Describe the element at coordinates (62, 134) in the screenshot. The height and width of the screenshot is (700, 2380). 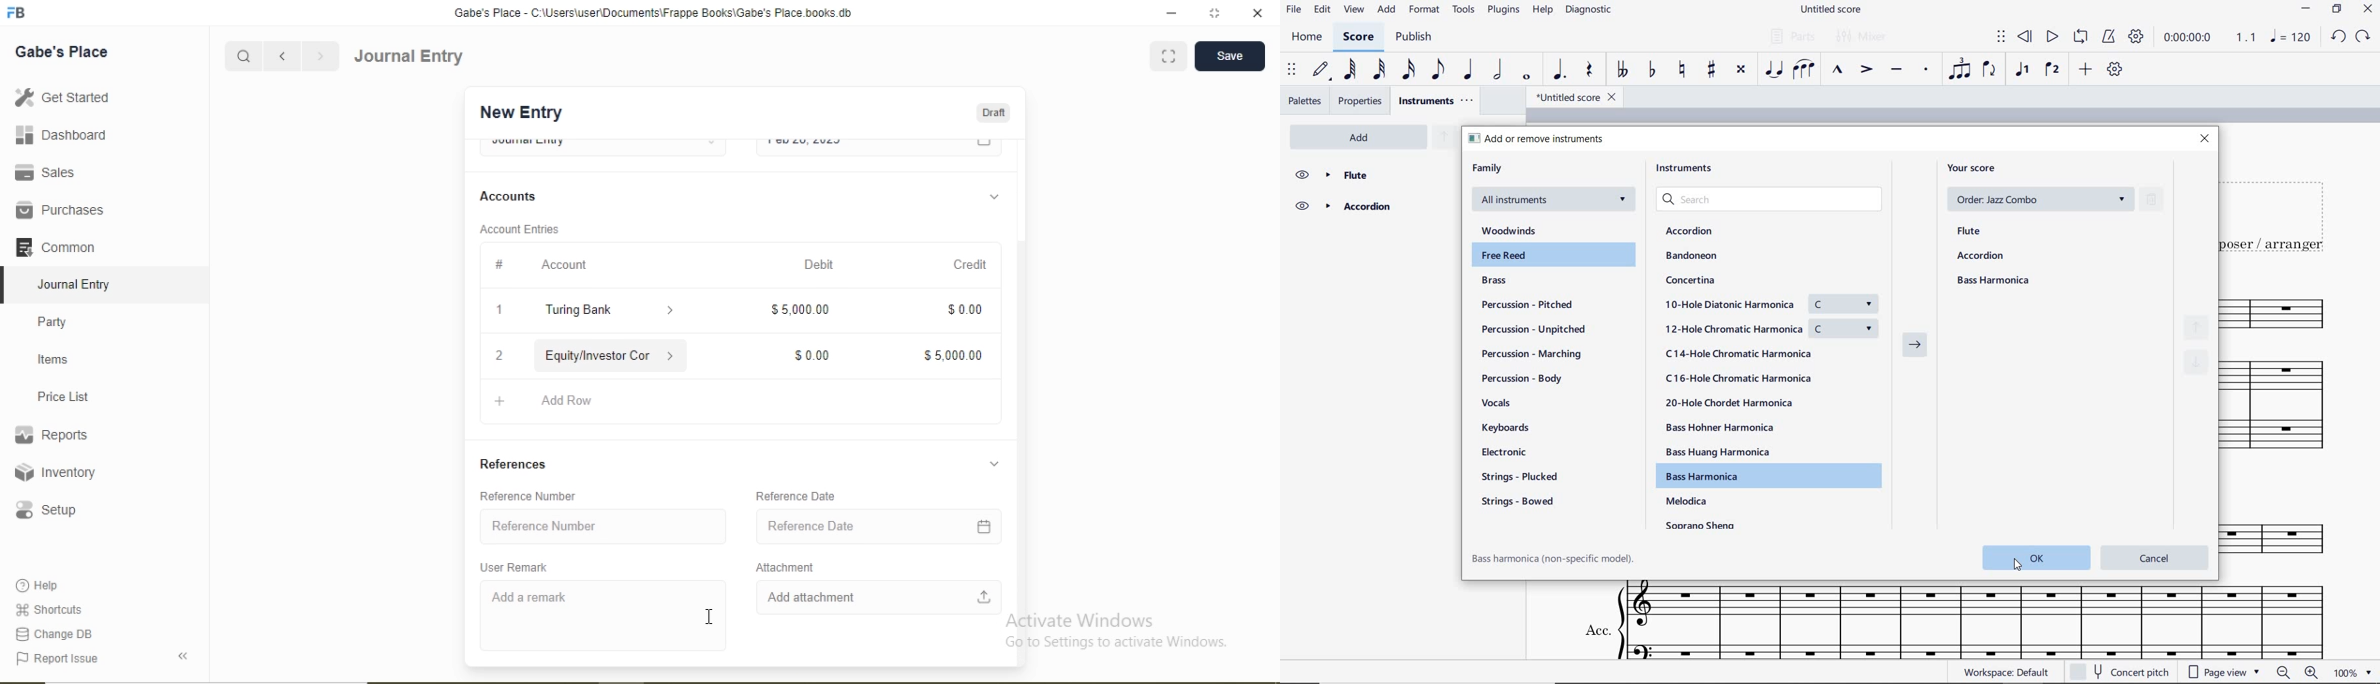
I see `Dashboard` at that location.